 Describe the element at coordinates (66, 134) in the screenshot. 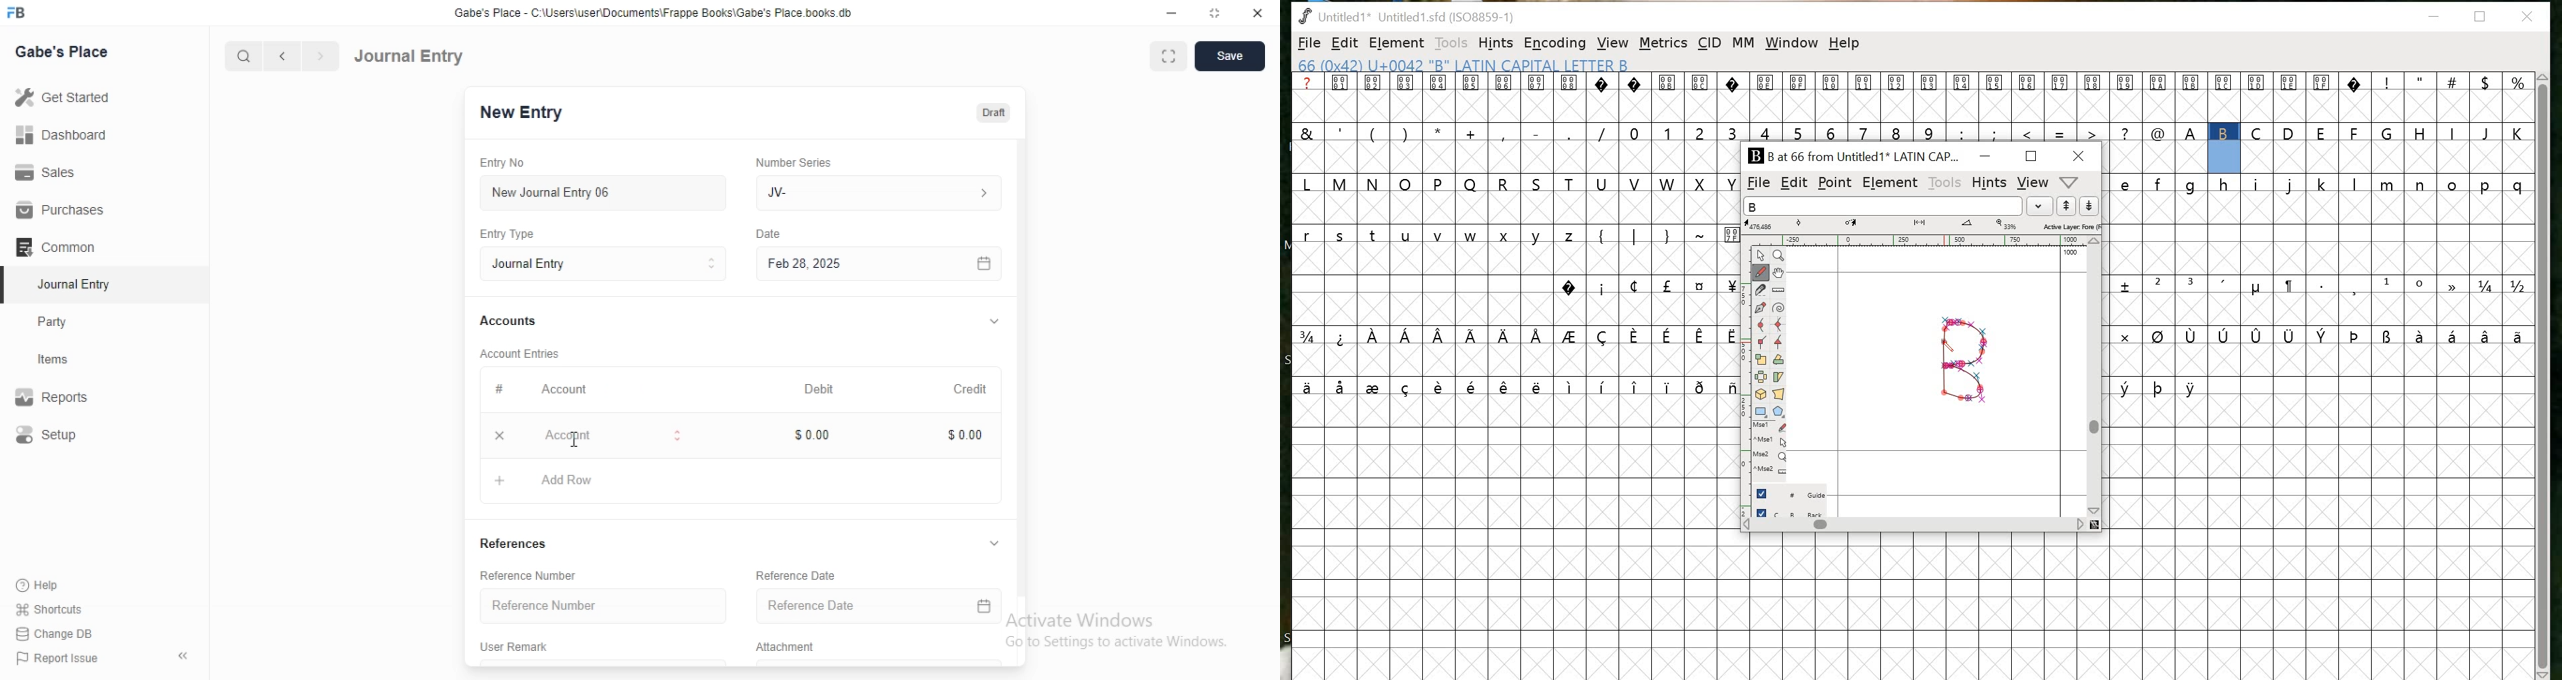

I see `Dashboard` at that location.